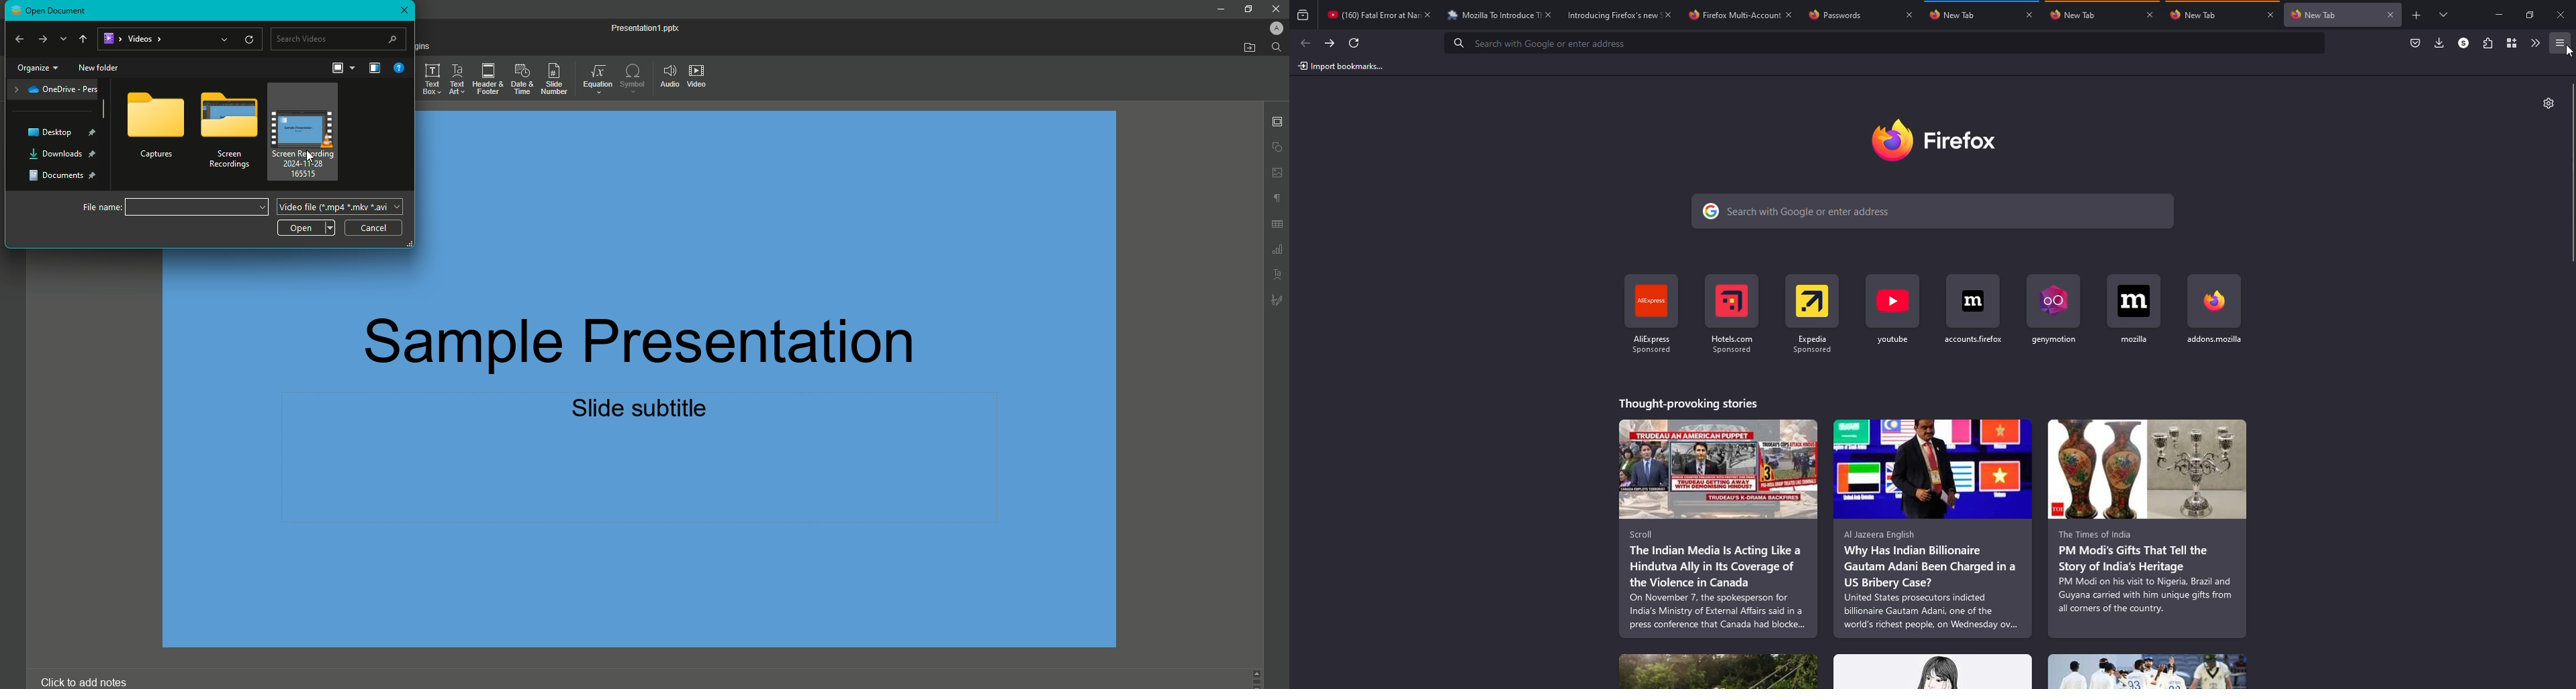 This screenshot has width=2576, height=700. Describe the element at coordinates (456, 79) in the screenshot. I see `Text Art` at that location.